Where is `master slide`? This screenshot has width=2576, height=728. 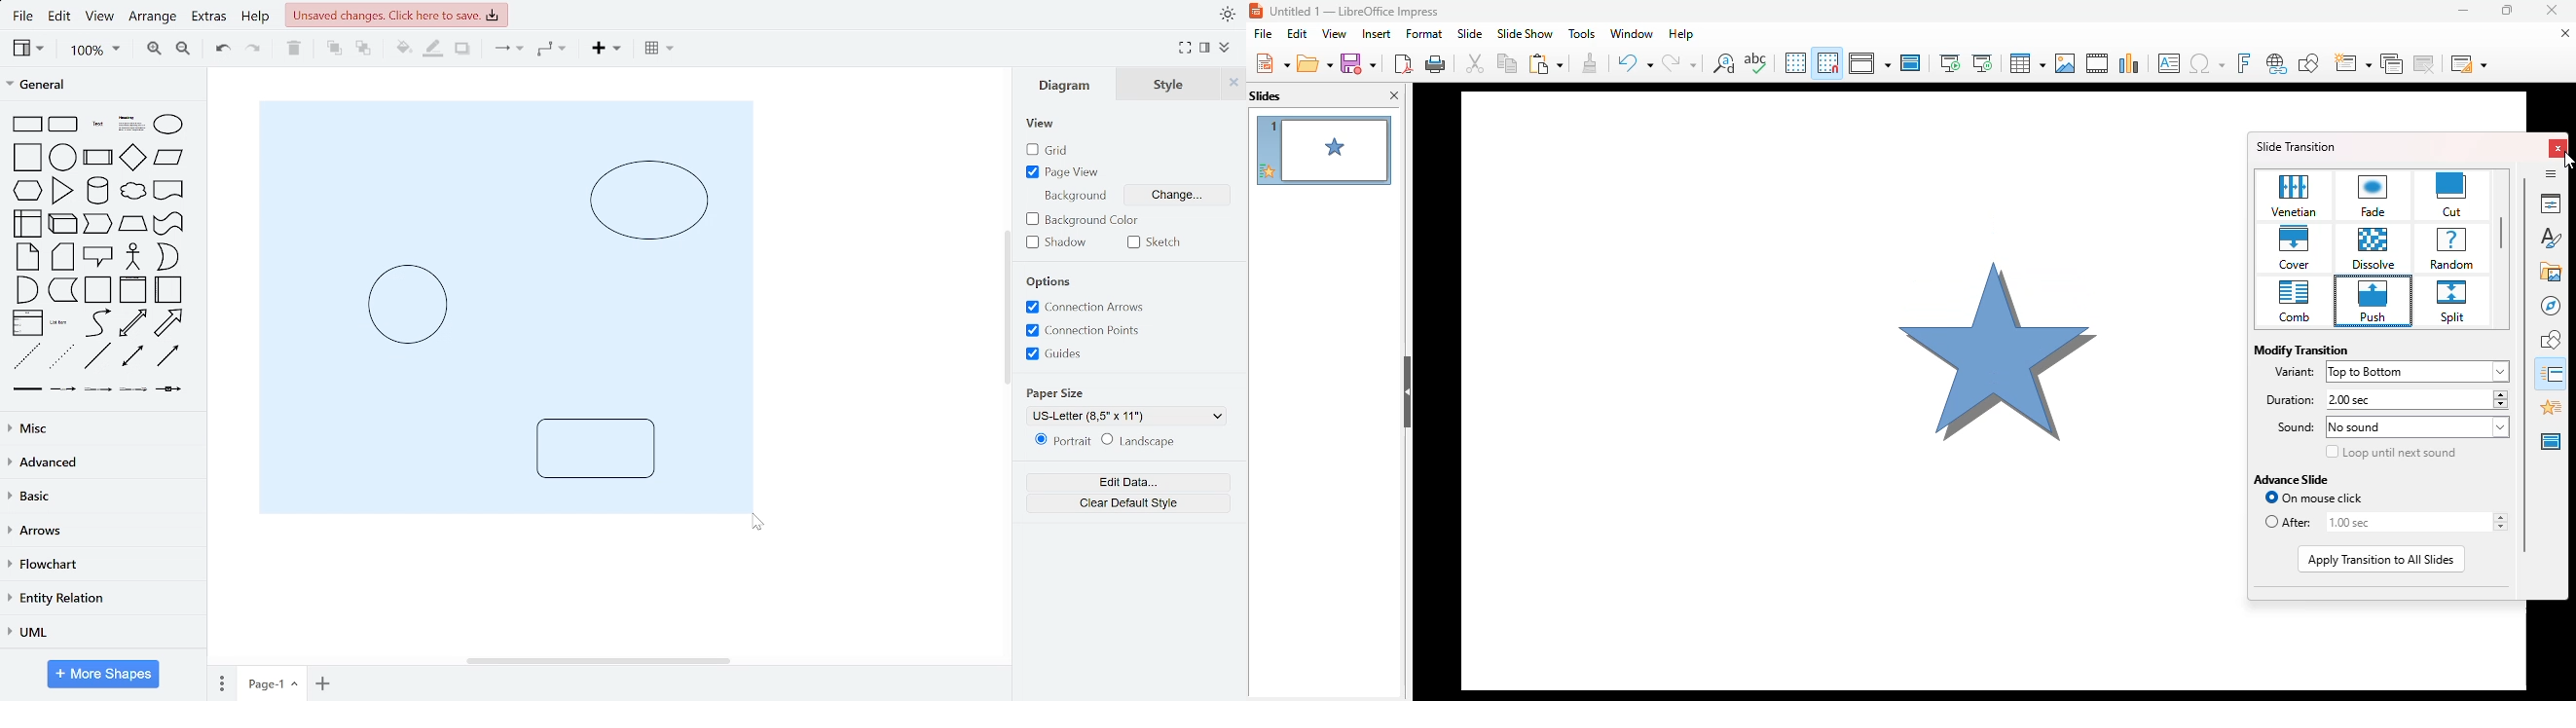
master slide is located at coordinates (2551, 441).